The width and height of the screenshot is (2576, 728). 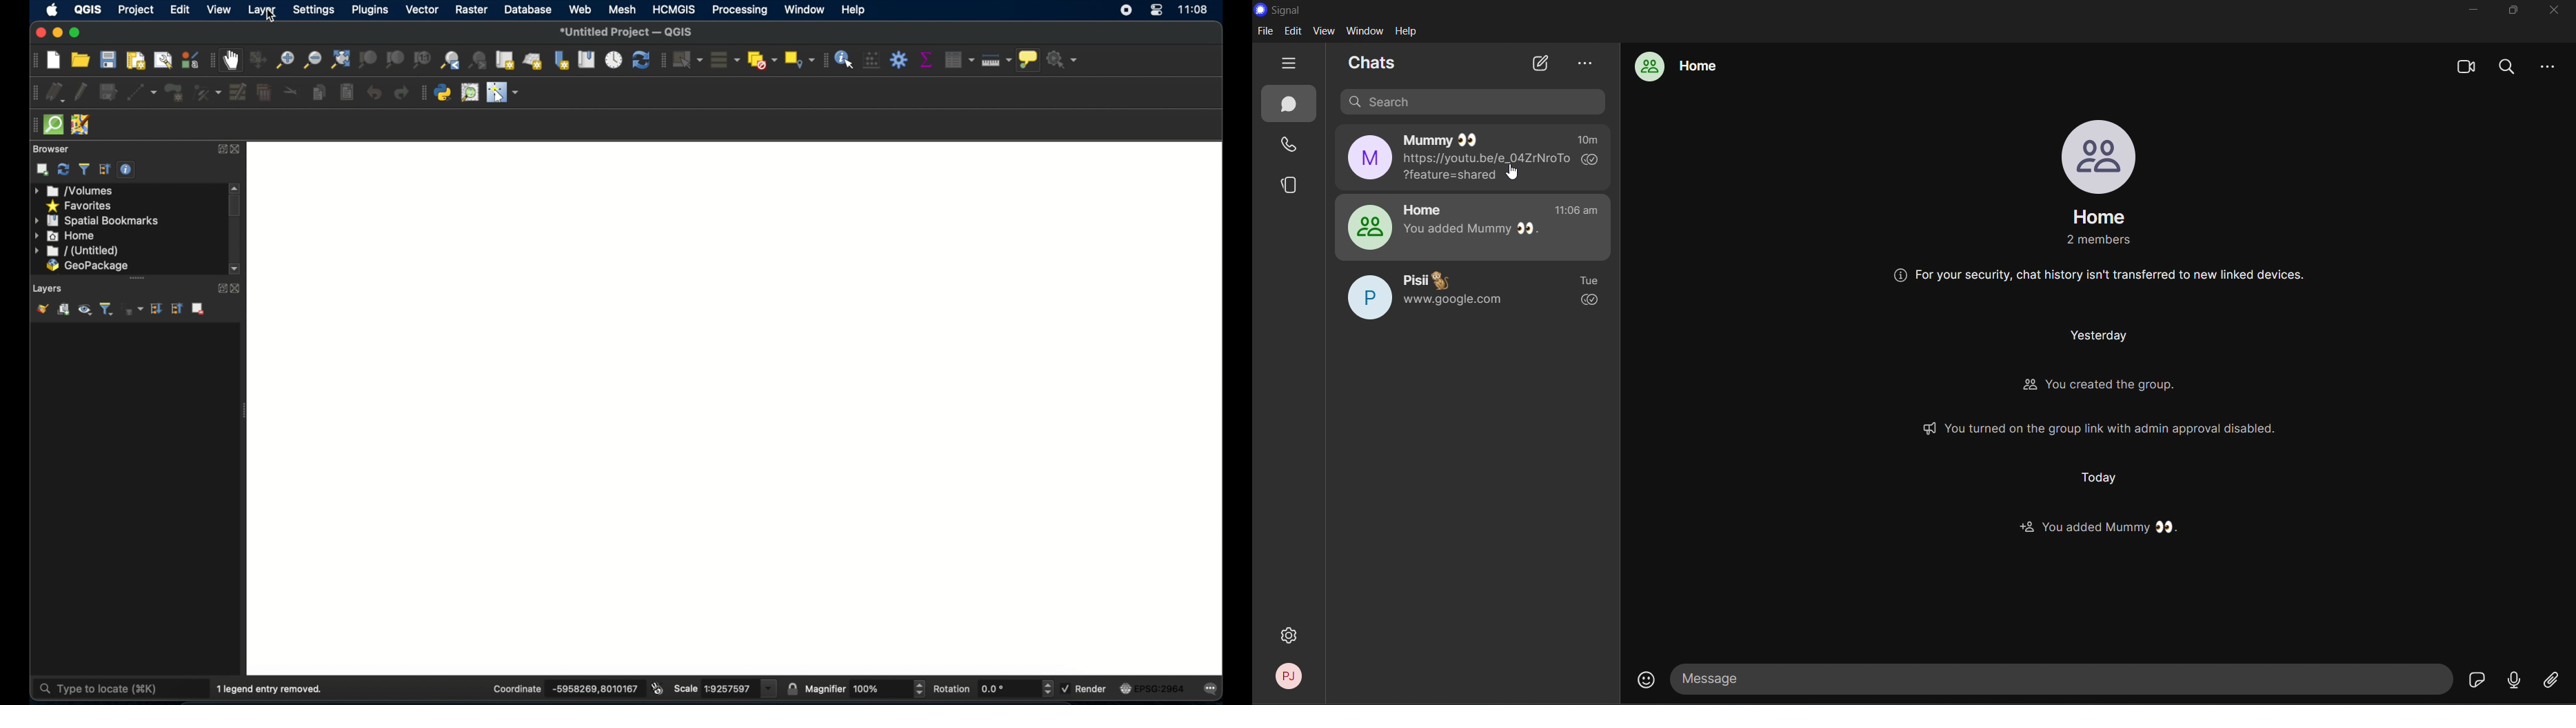 What do you see at coordinates (66, 236) in the screenshot?
I see `home` at bounding box center [66, 236].